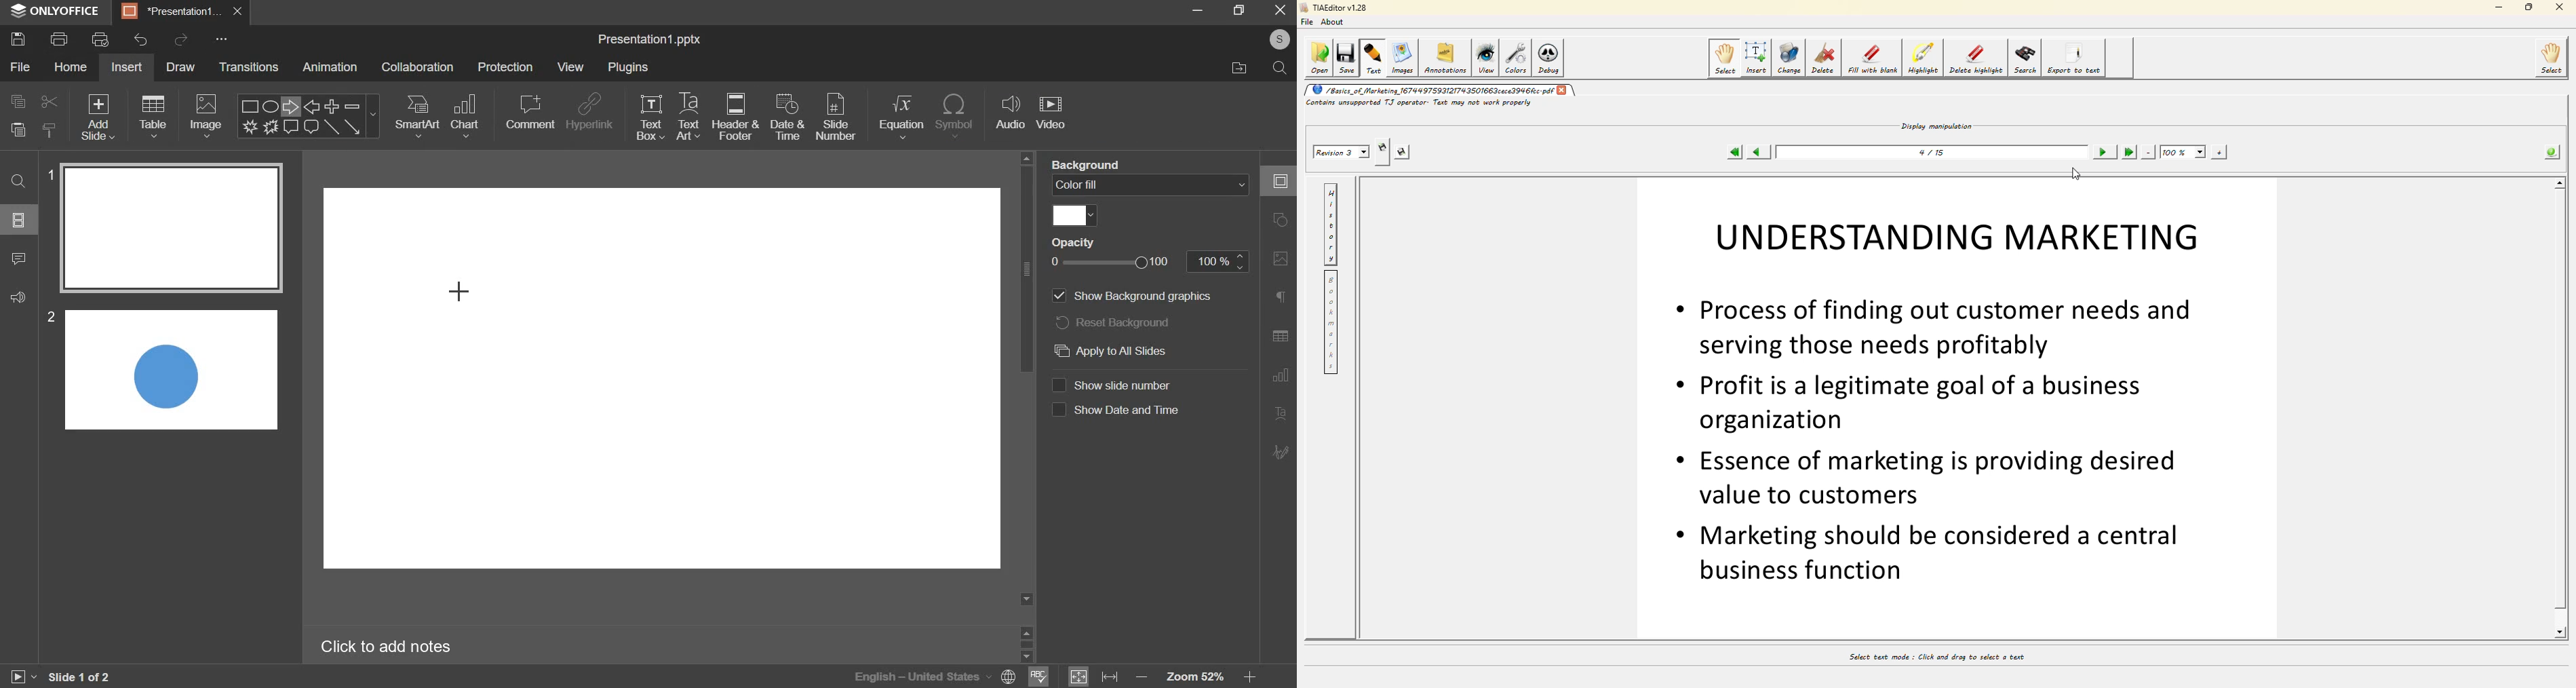 The width and height of the screenshot is (2576, 700). What do you see at coordinates (531, 112) in the screenshot?
I see `comment` at bounding box center [531, 112].